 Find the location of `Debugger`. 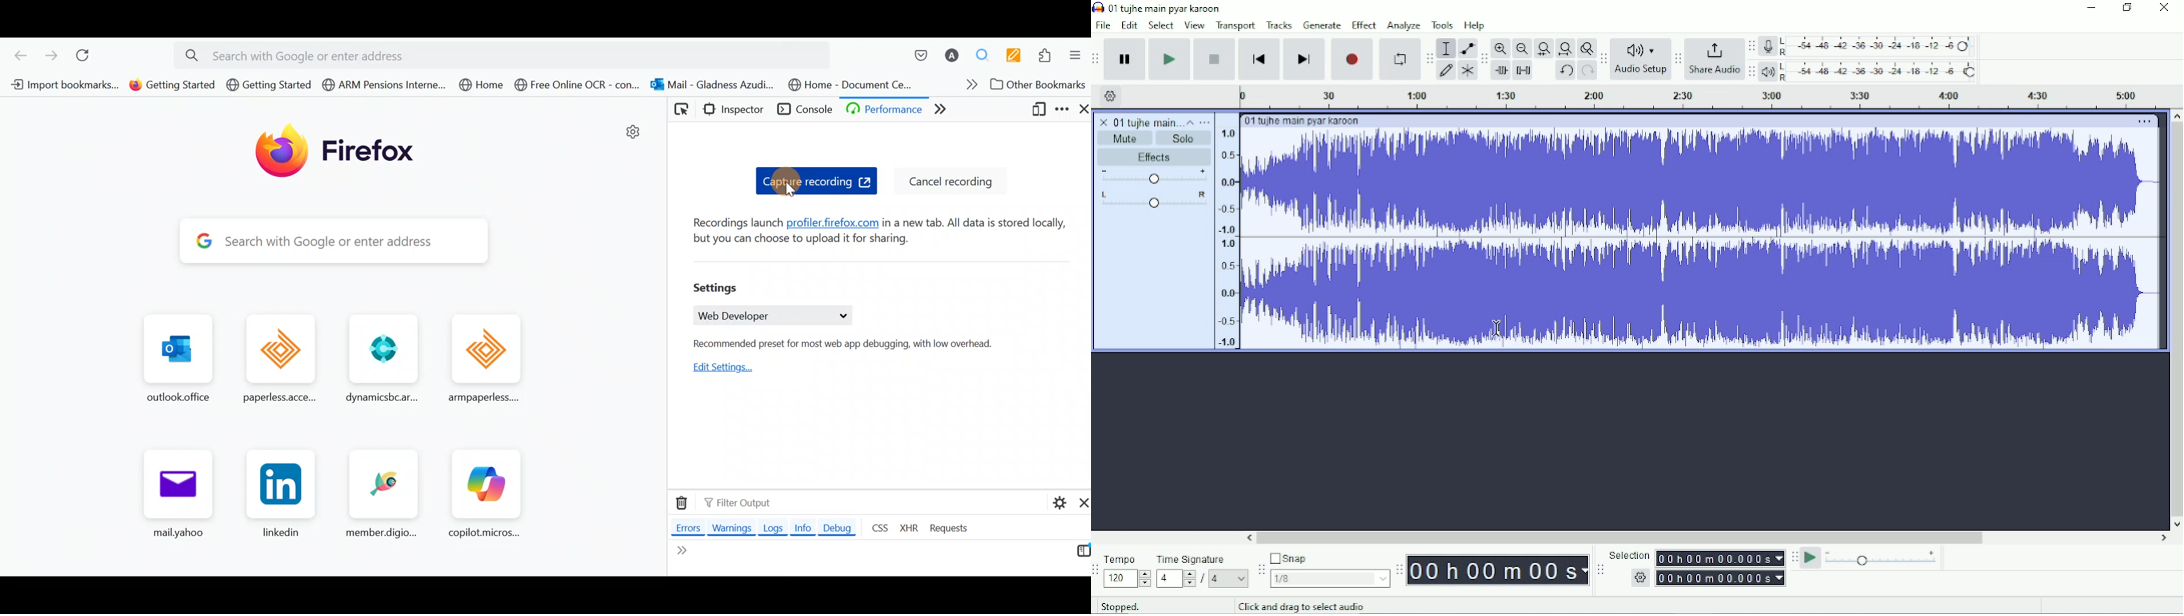

Debugger is located at coordinates (881, 109).